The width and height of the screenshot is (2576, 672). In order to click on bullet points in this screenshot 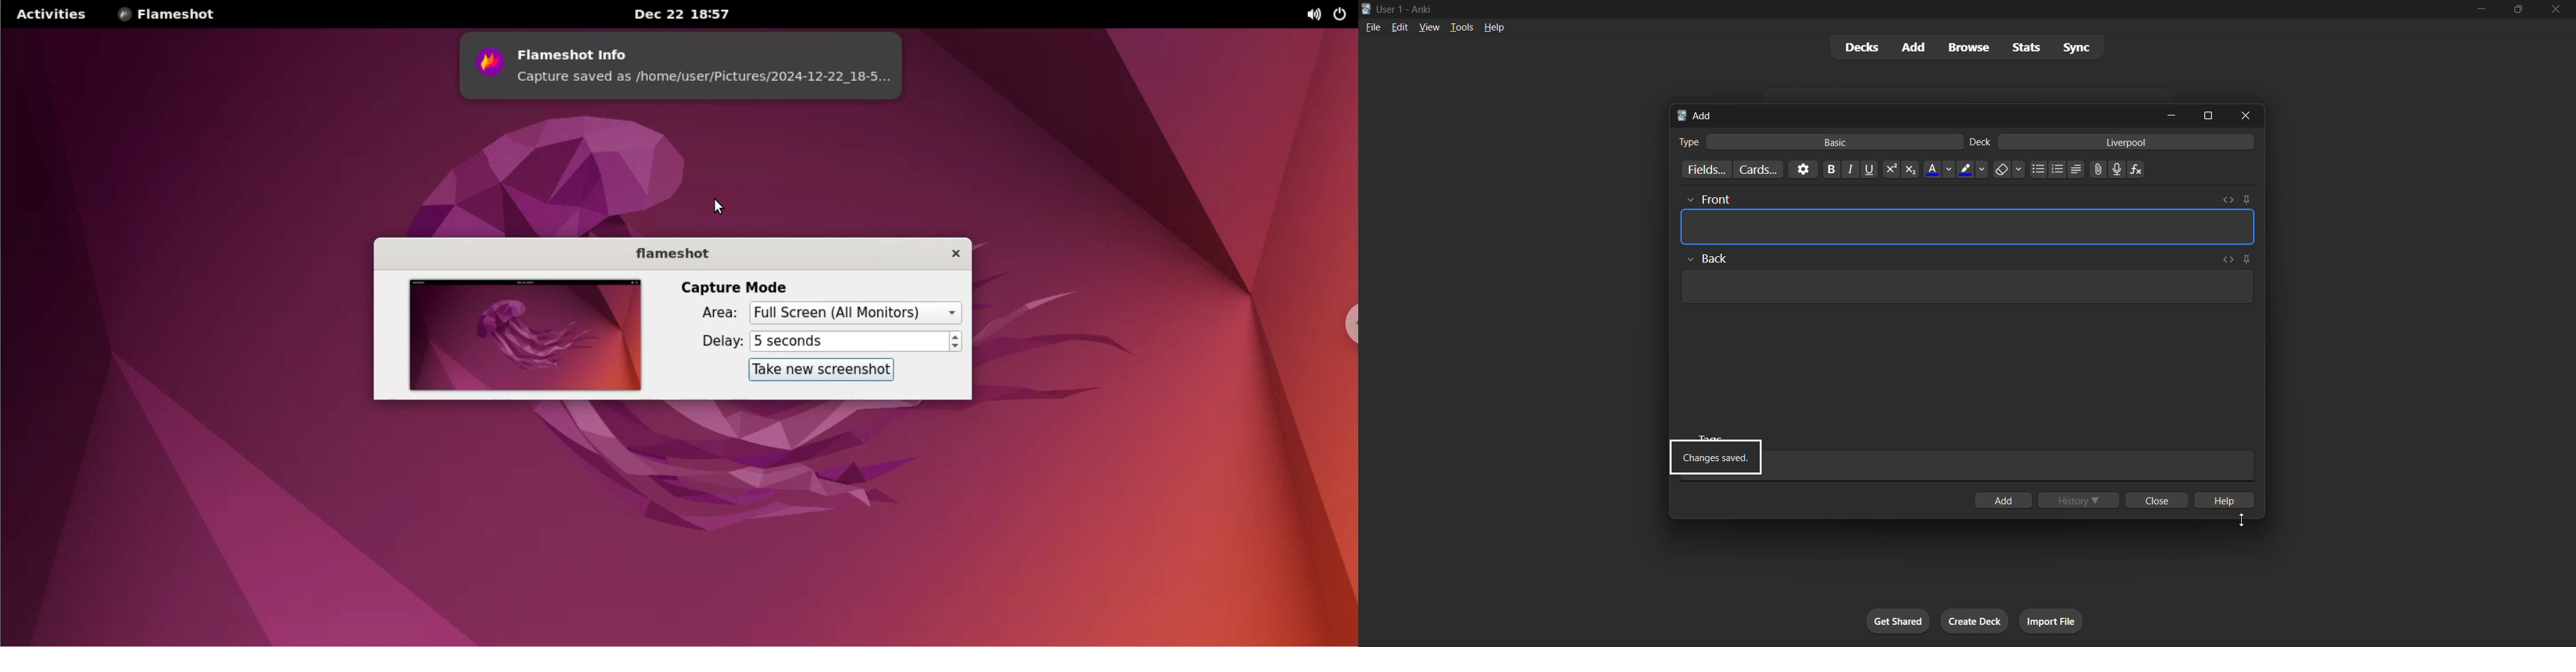, I will do `click(2039, 169)`.